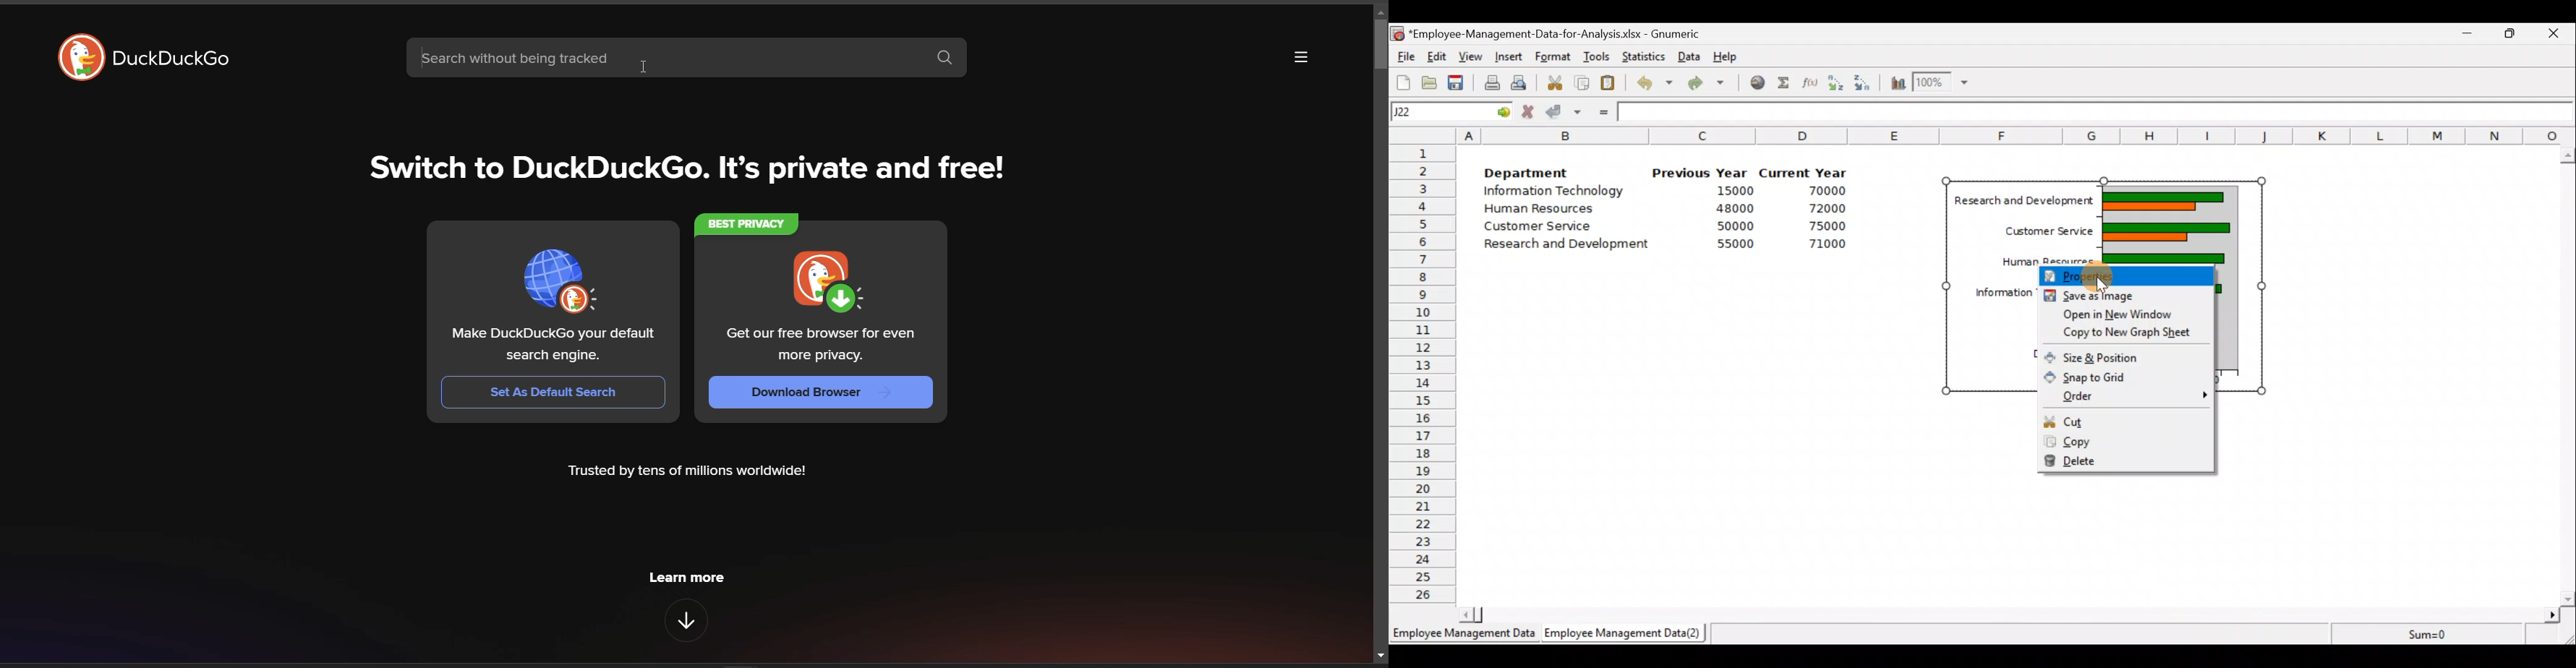 The image size is (2576, 672). What do you see at coordinates (1404, 56) in the screenshot?
I see `File` at bounding box center [1404, 56].